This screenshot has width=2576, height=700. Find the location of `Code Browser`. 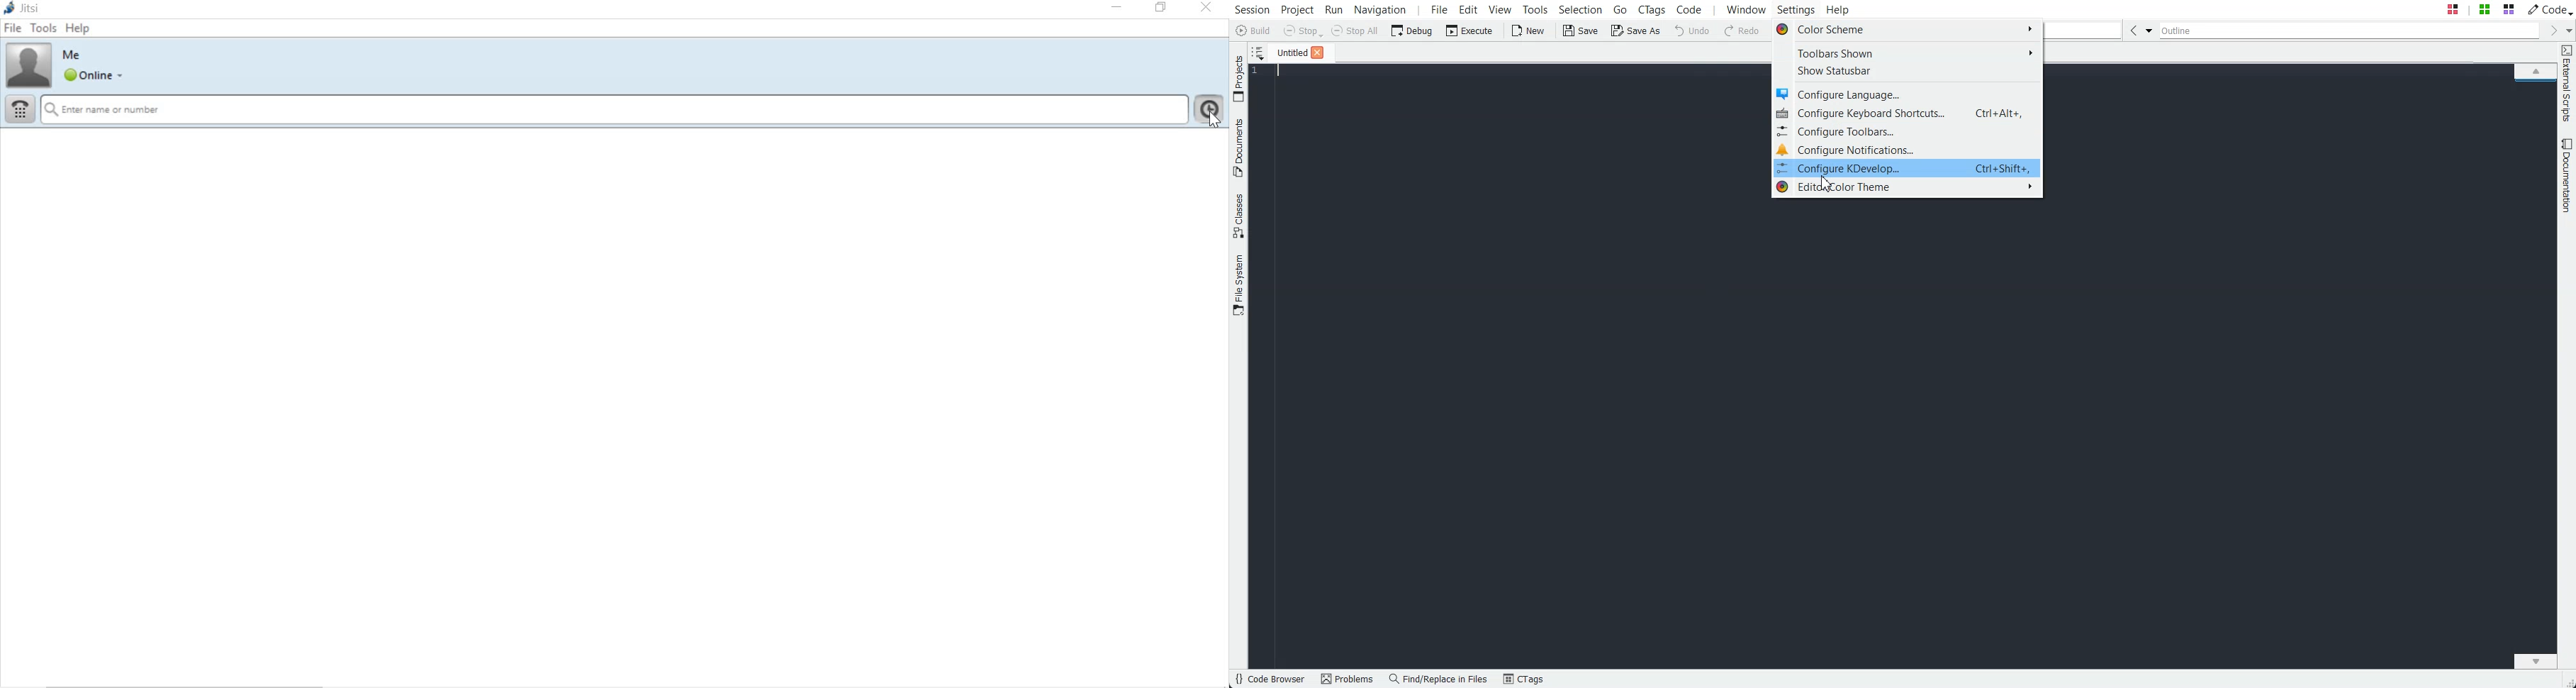

Code Browser is located at coordinates (1270, 679).